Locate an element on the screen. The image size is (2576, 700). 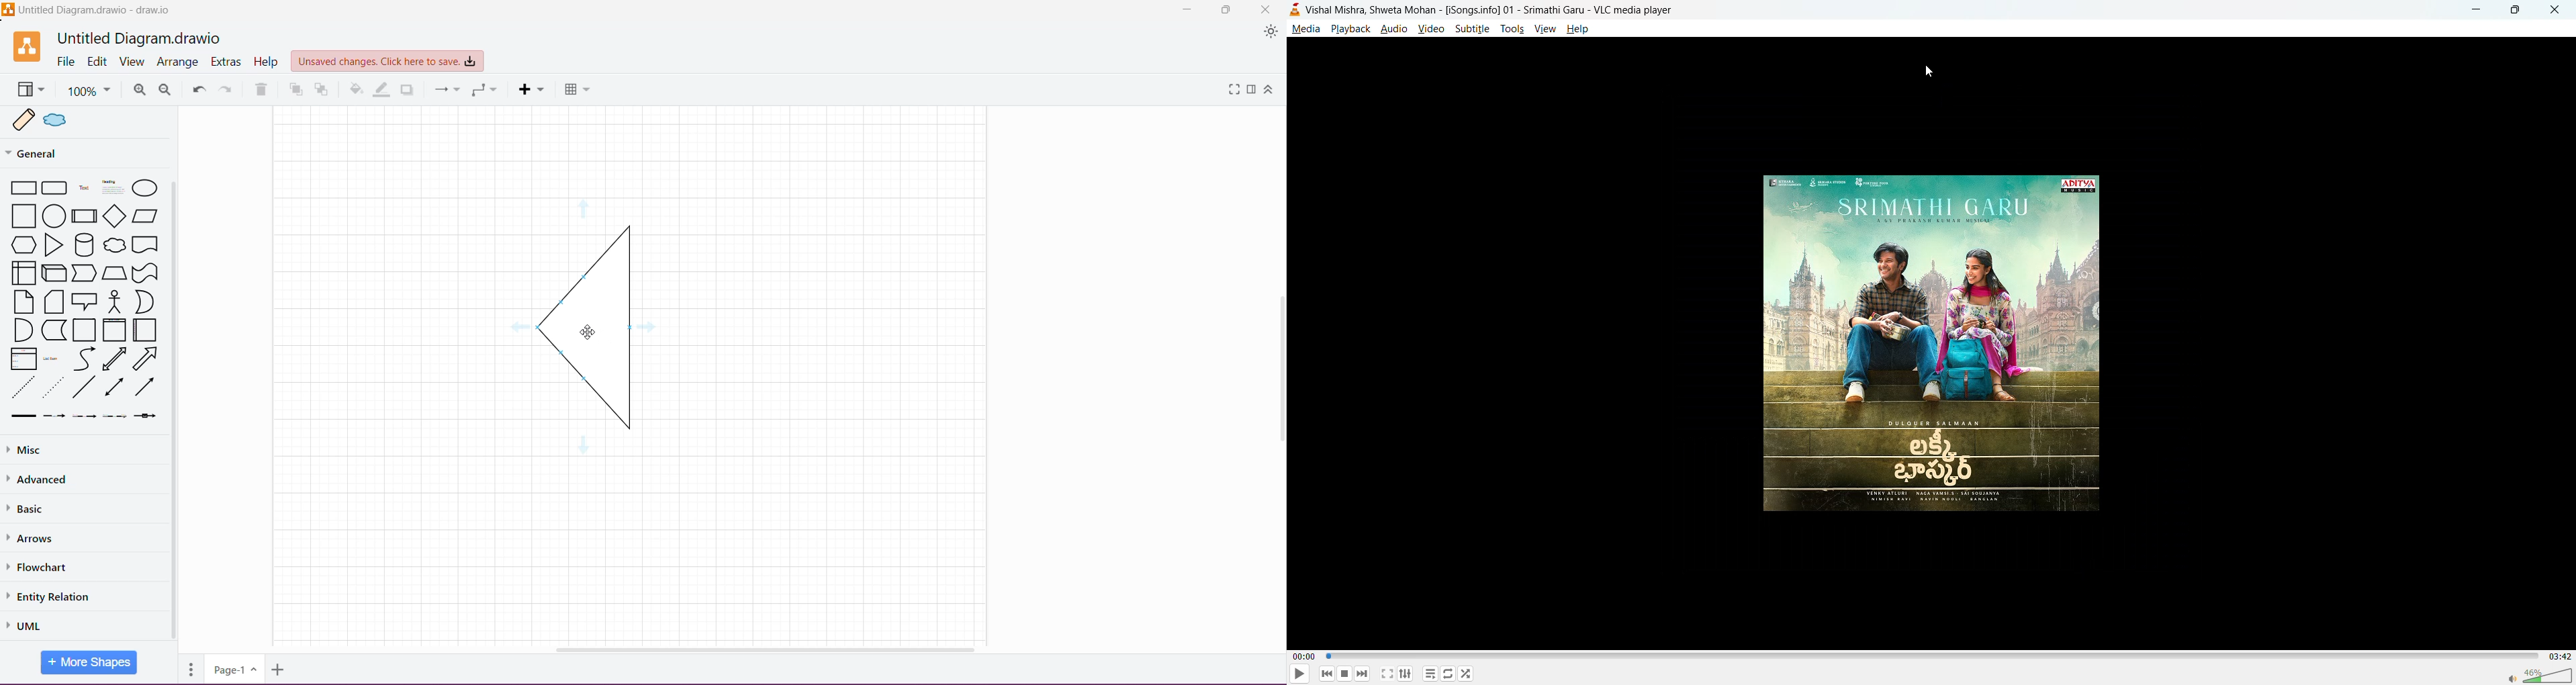
Waypoints is located at coordinates (485, 90).